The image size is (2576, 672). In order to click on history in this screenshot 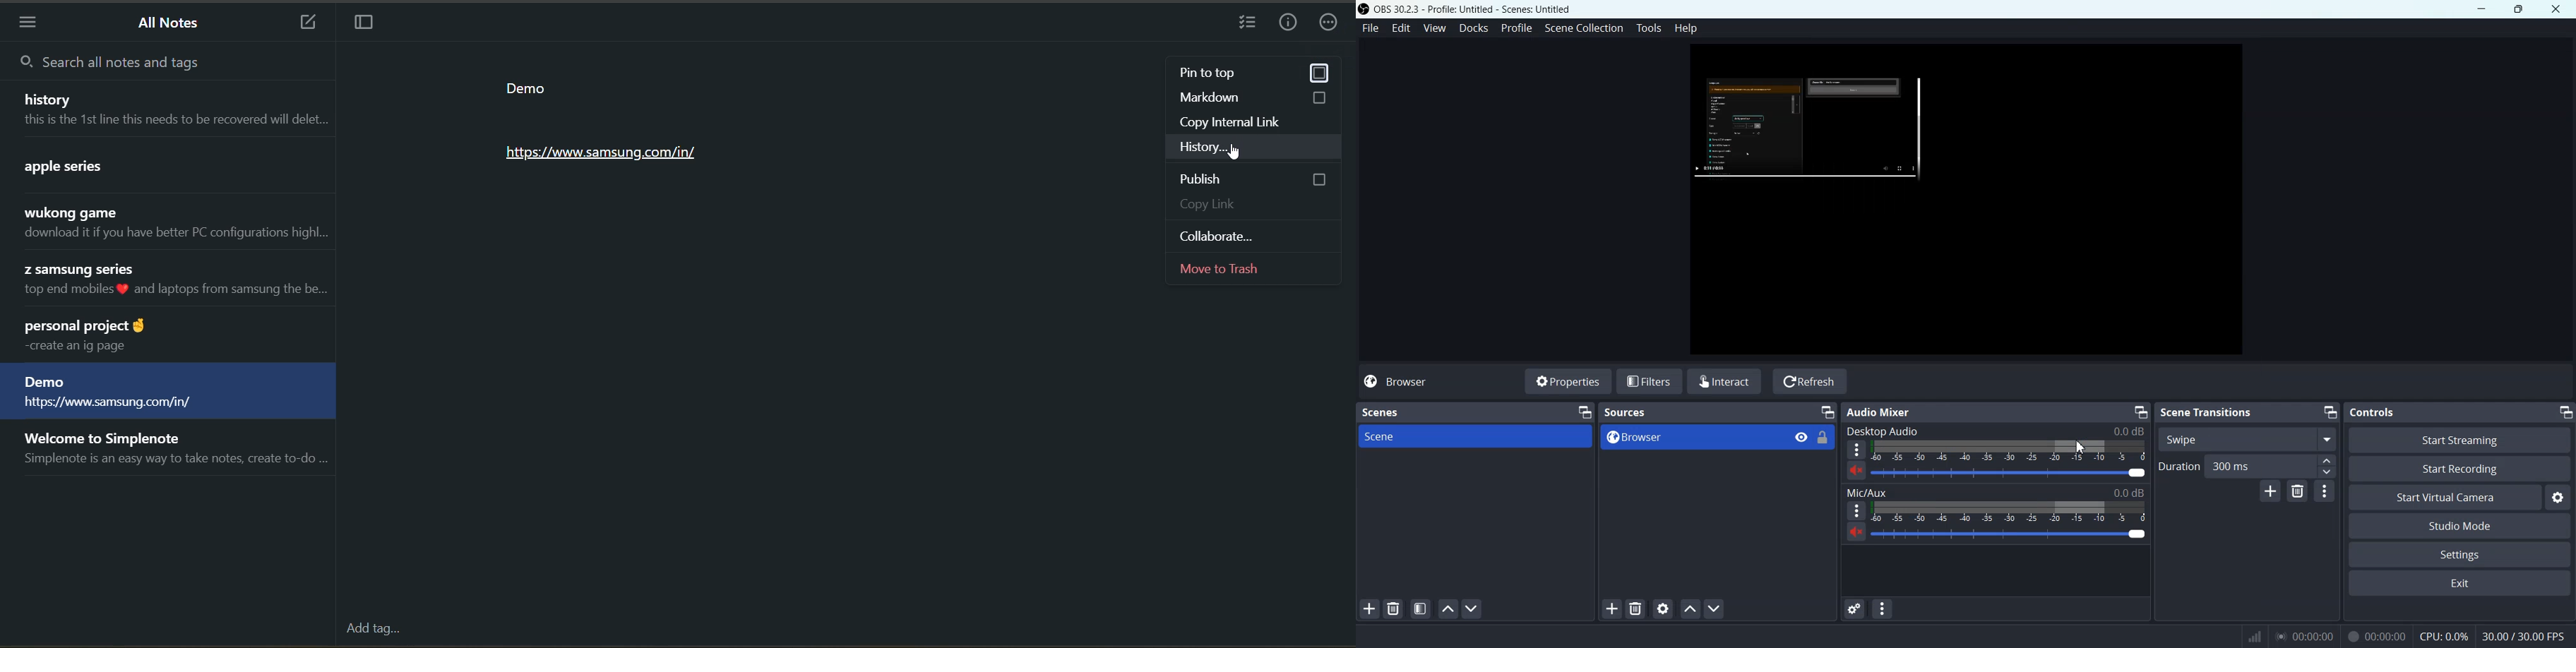, I will do `click(1257, 148)`.